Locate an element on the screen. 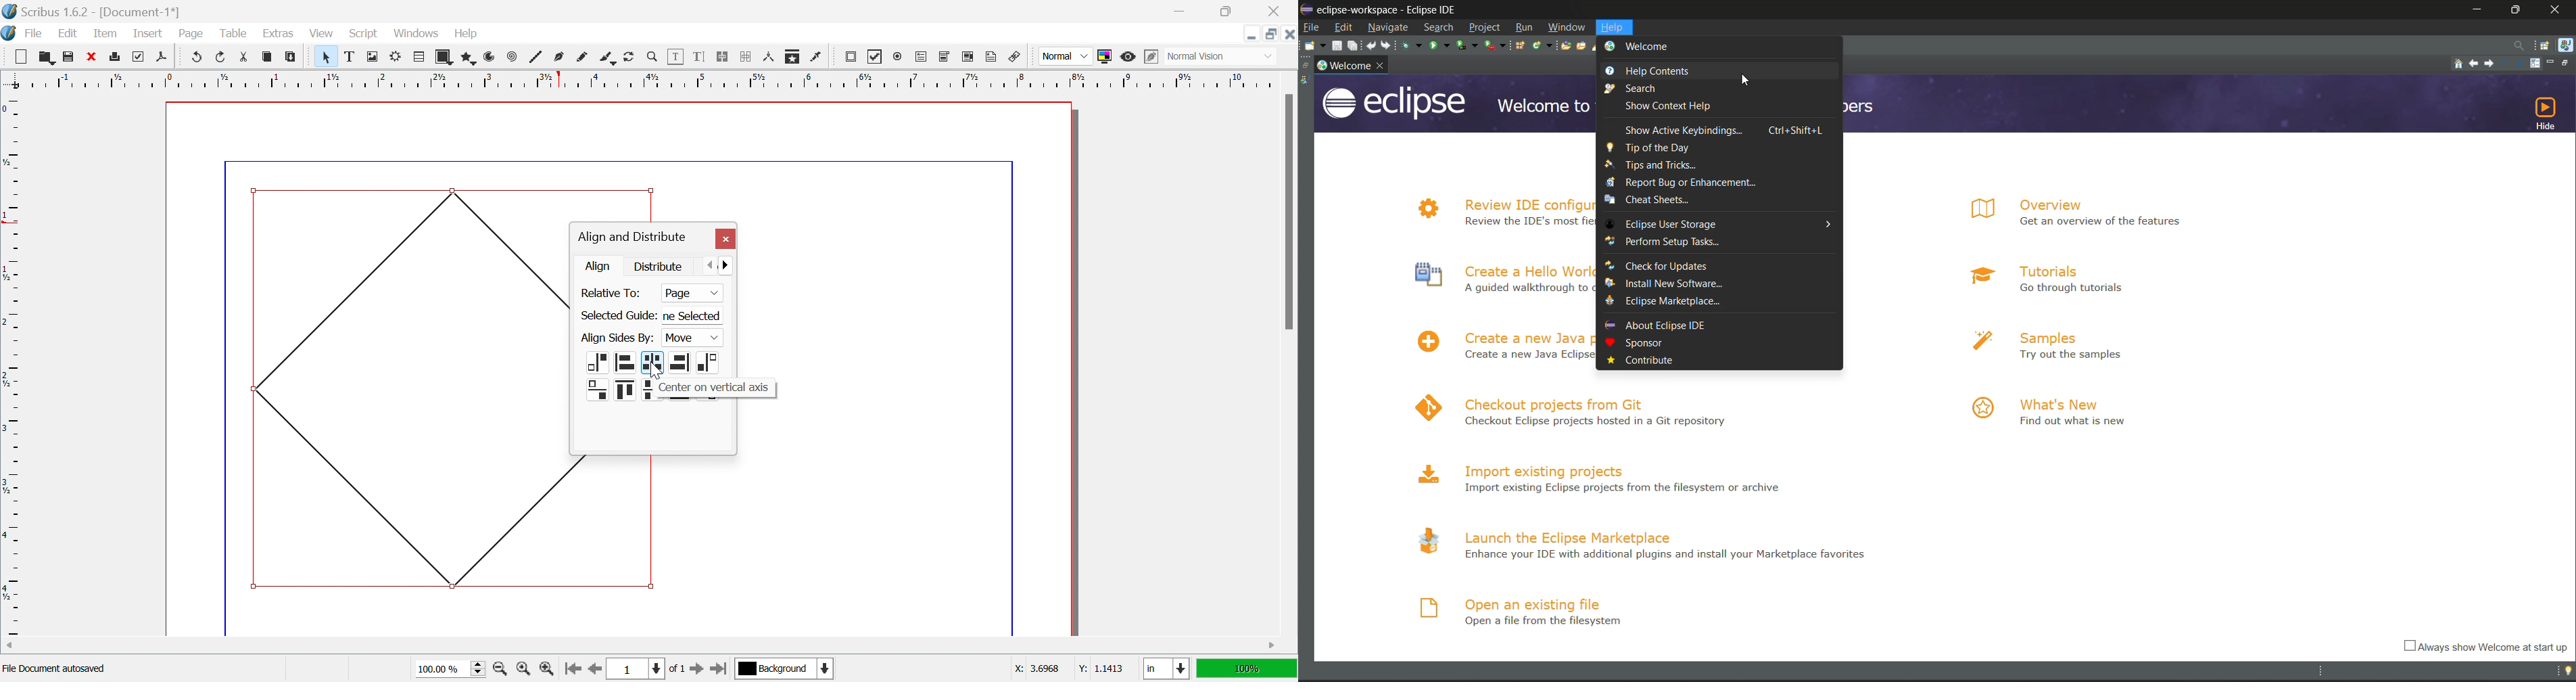 The image size is (2576, 700). Restore down is located at coordinates (1224, 12).